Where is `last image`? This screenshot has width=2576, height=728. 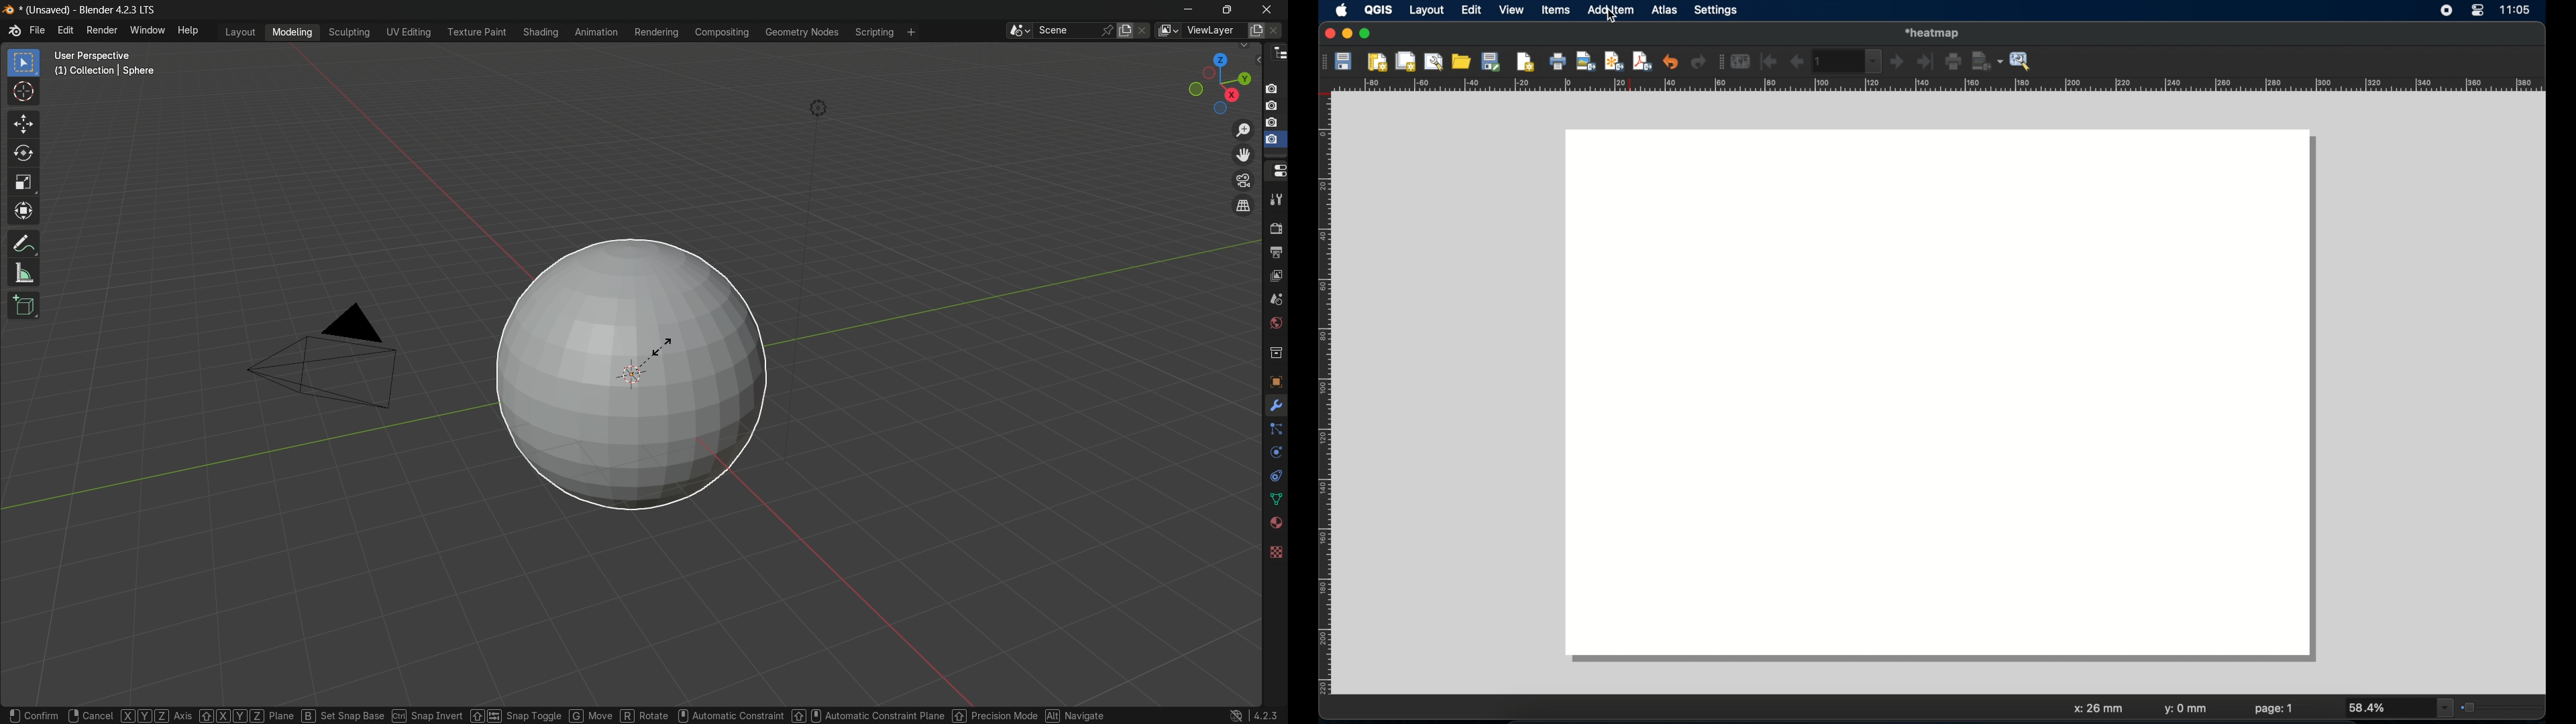
last image is located at coordinates (1927, 62).